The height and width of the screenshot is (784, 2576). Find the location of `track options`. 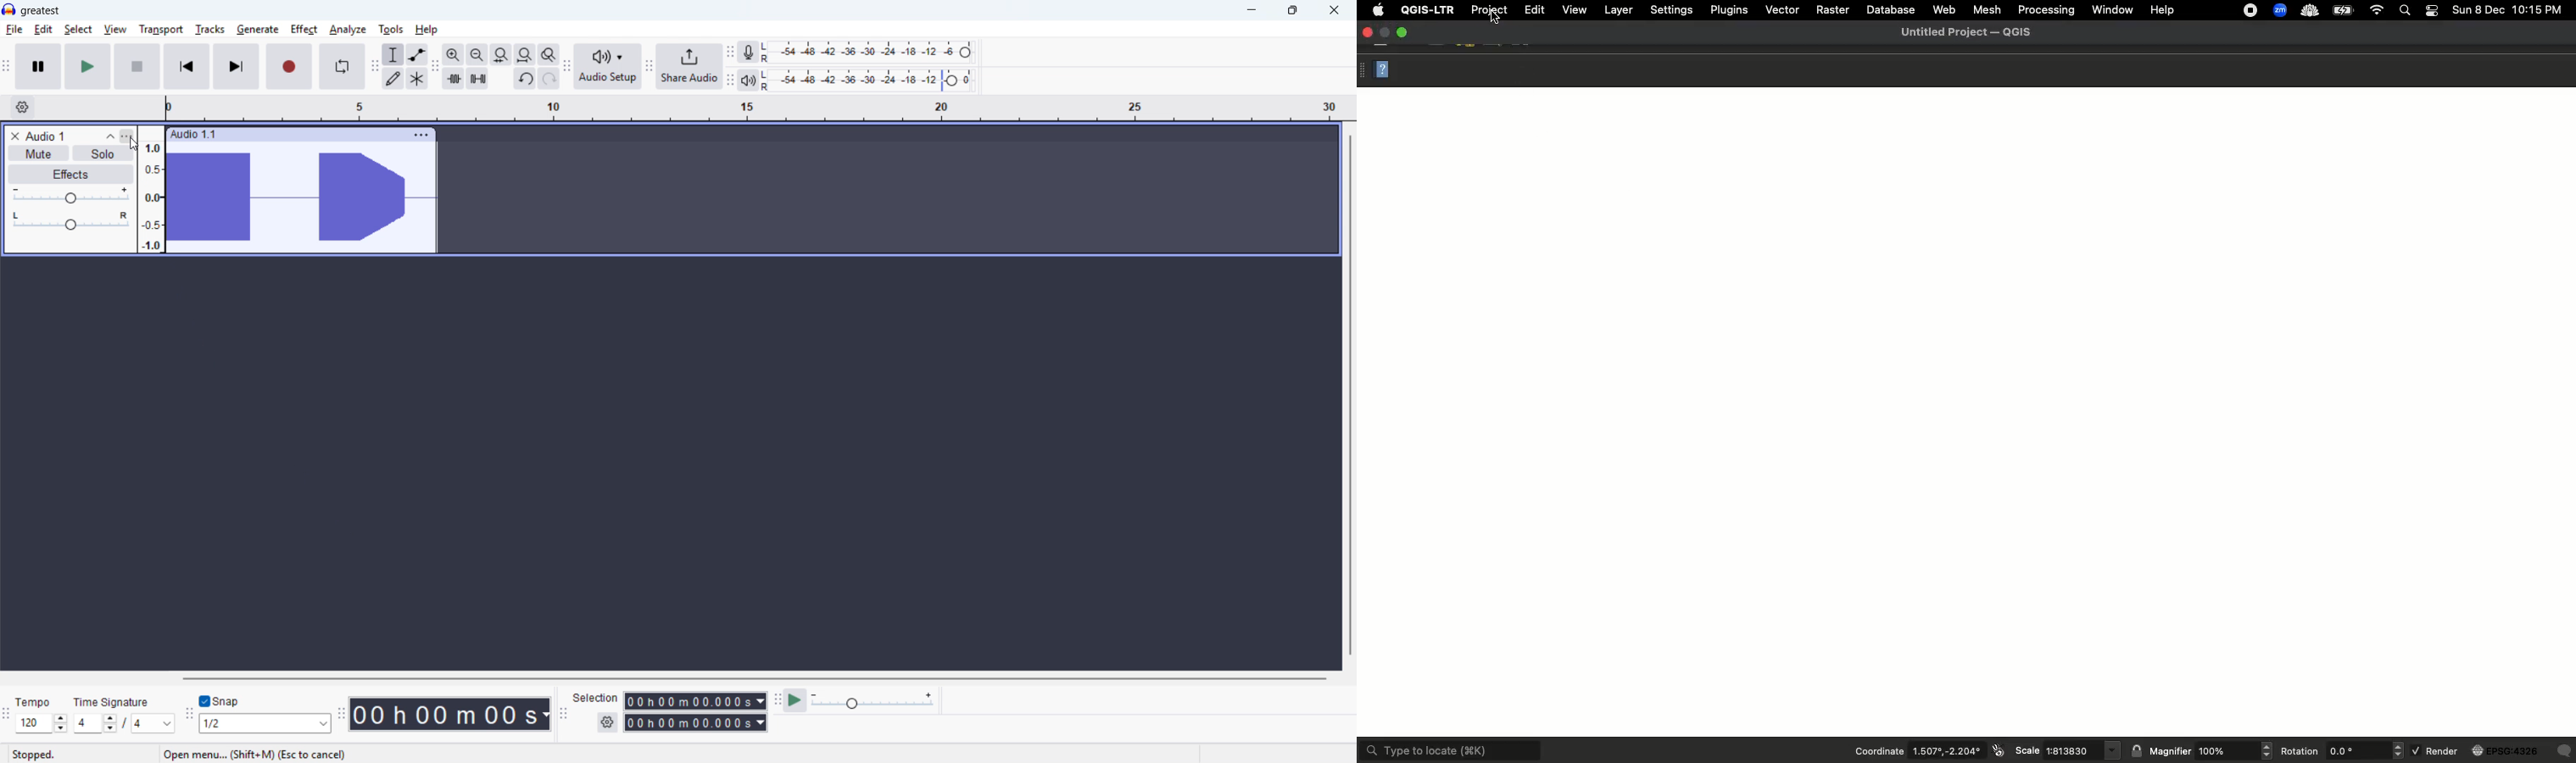

track options is located at coordinates (423, 135).